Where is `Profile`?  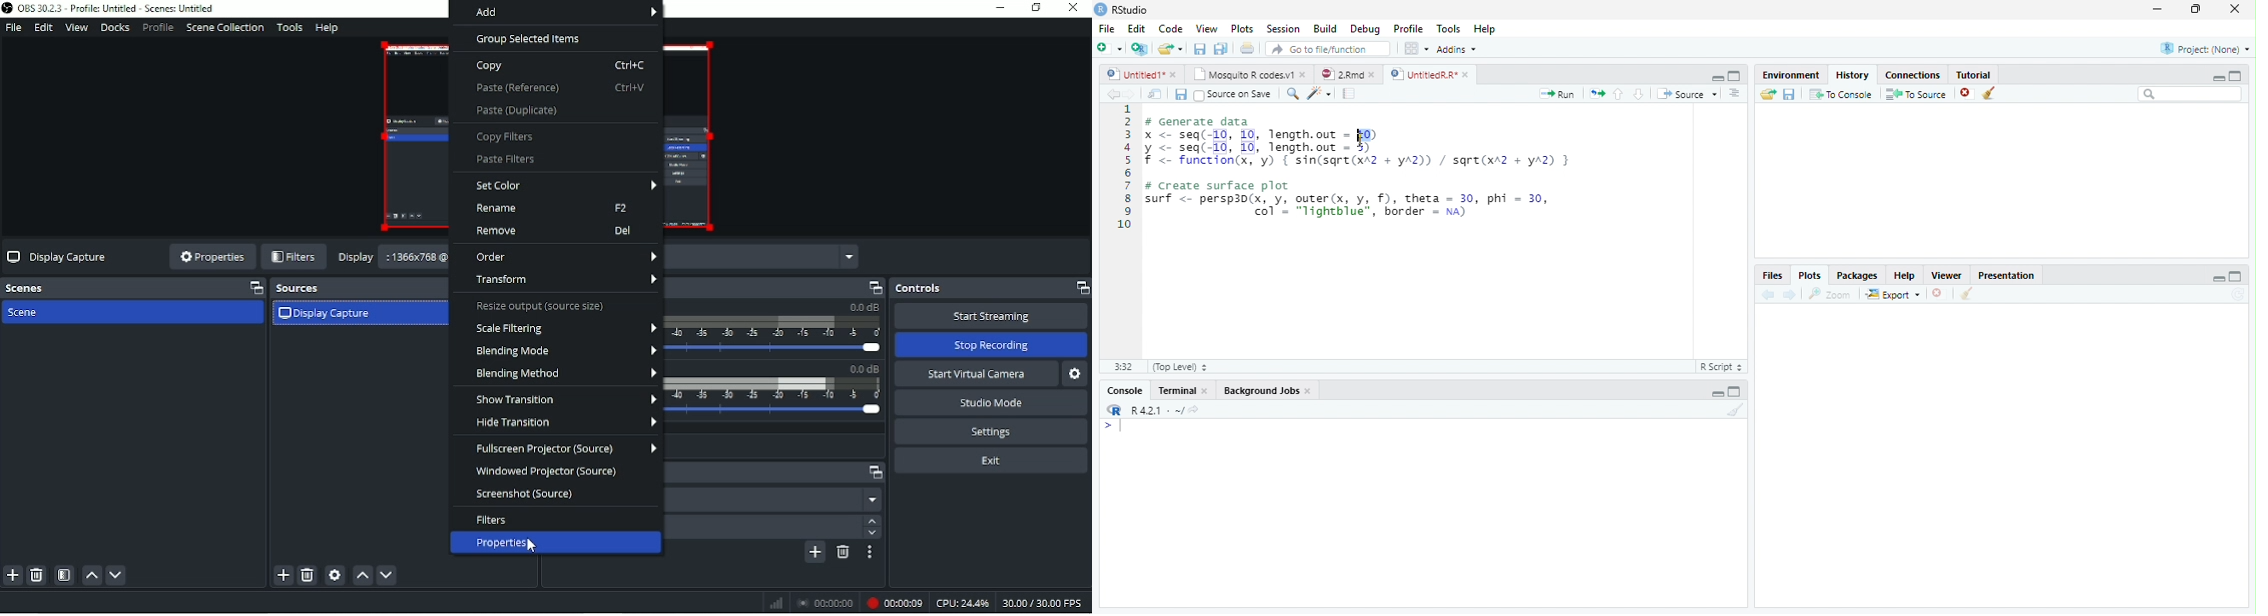 Profile is located at coordinates (1409, 28).